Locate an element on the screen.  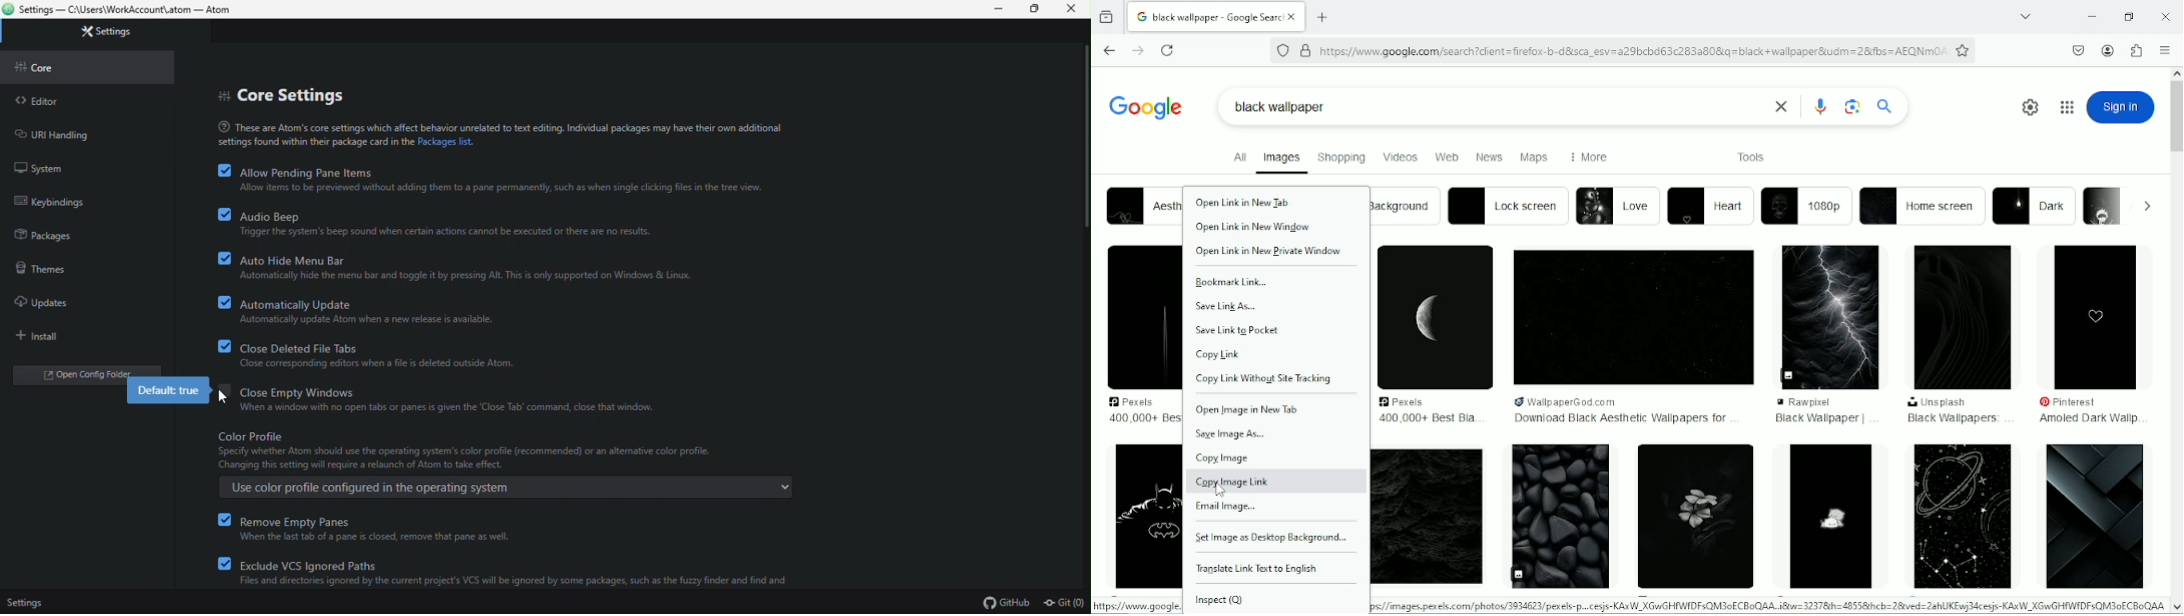
checkbox is located at coordinates (222, 385).